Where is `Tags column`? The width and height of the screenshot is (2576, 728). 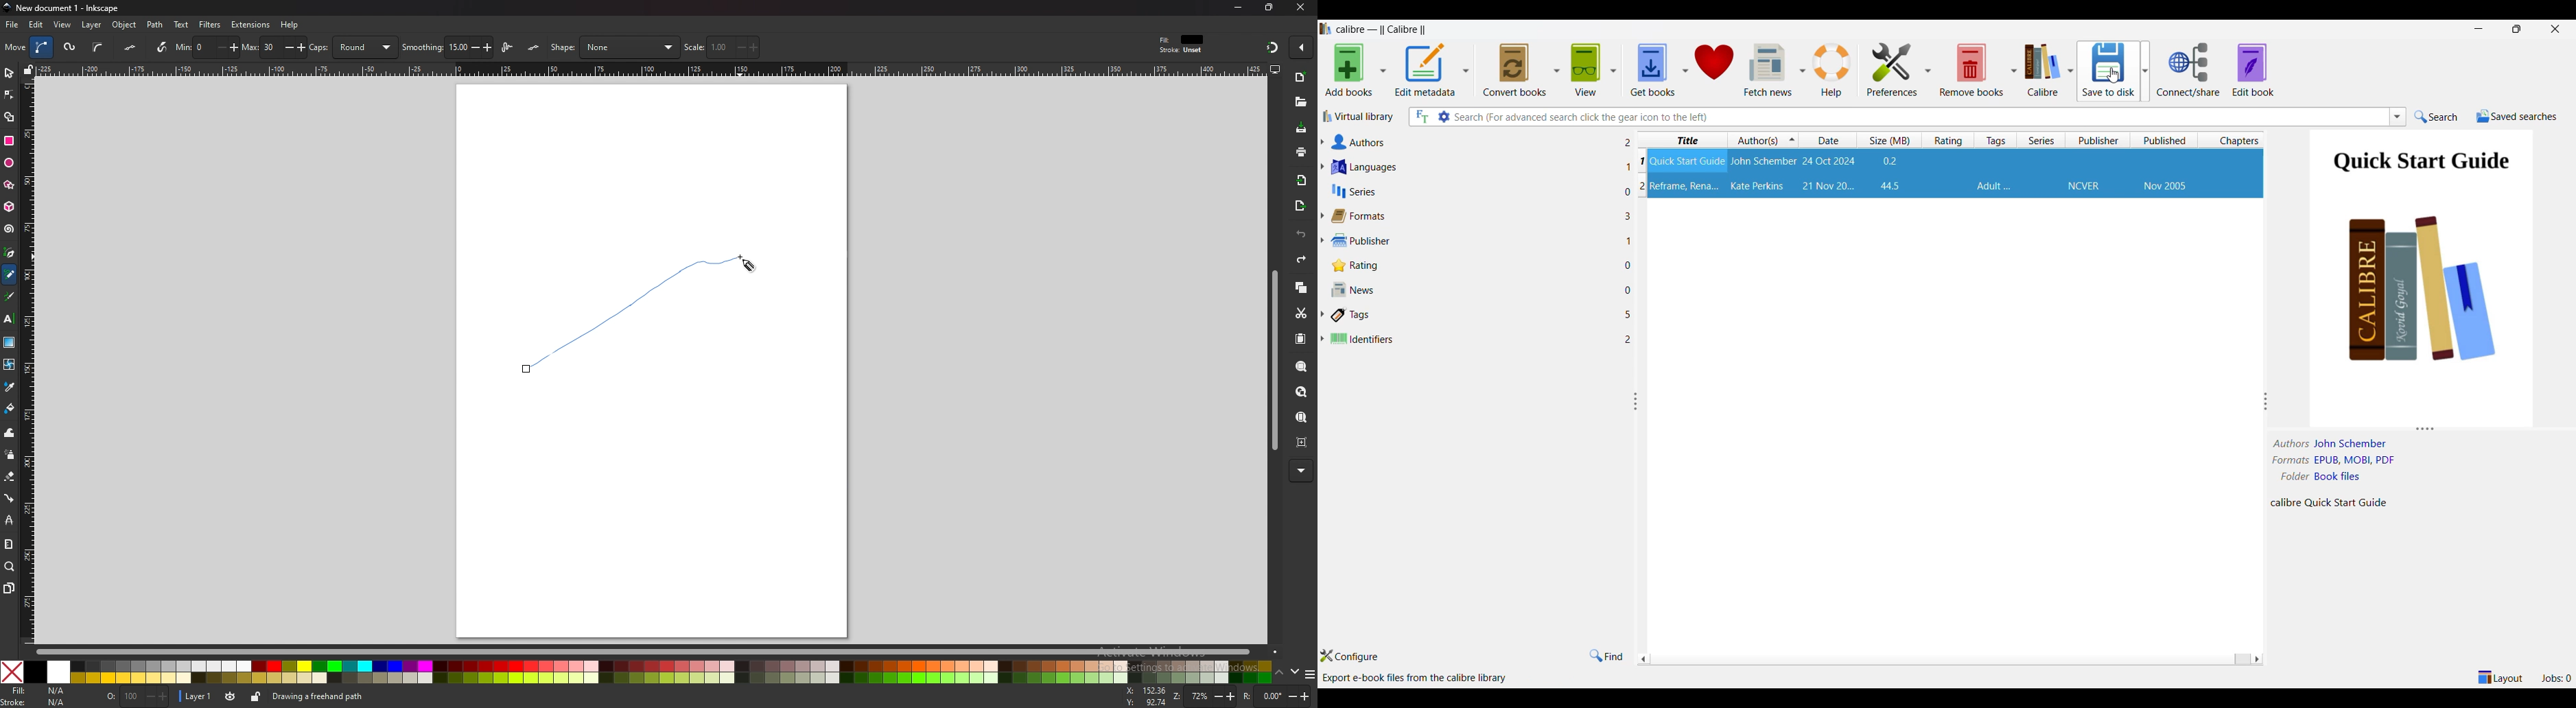
Tags column is located at coordinates (1996, 140).